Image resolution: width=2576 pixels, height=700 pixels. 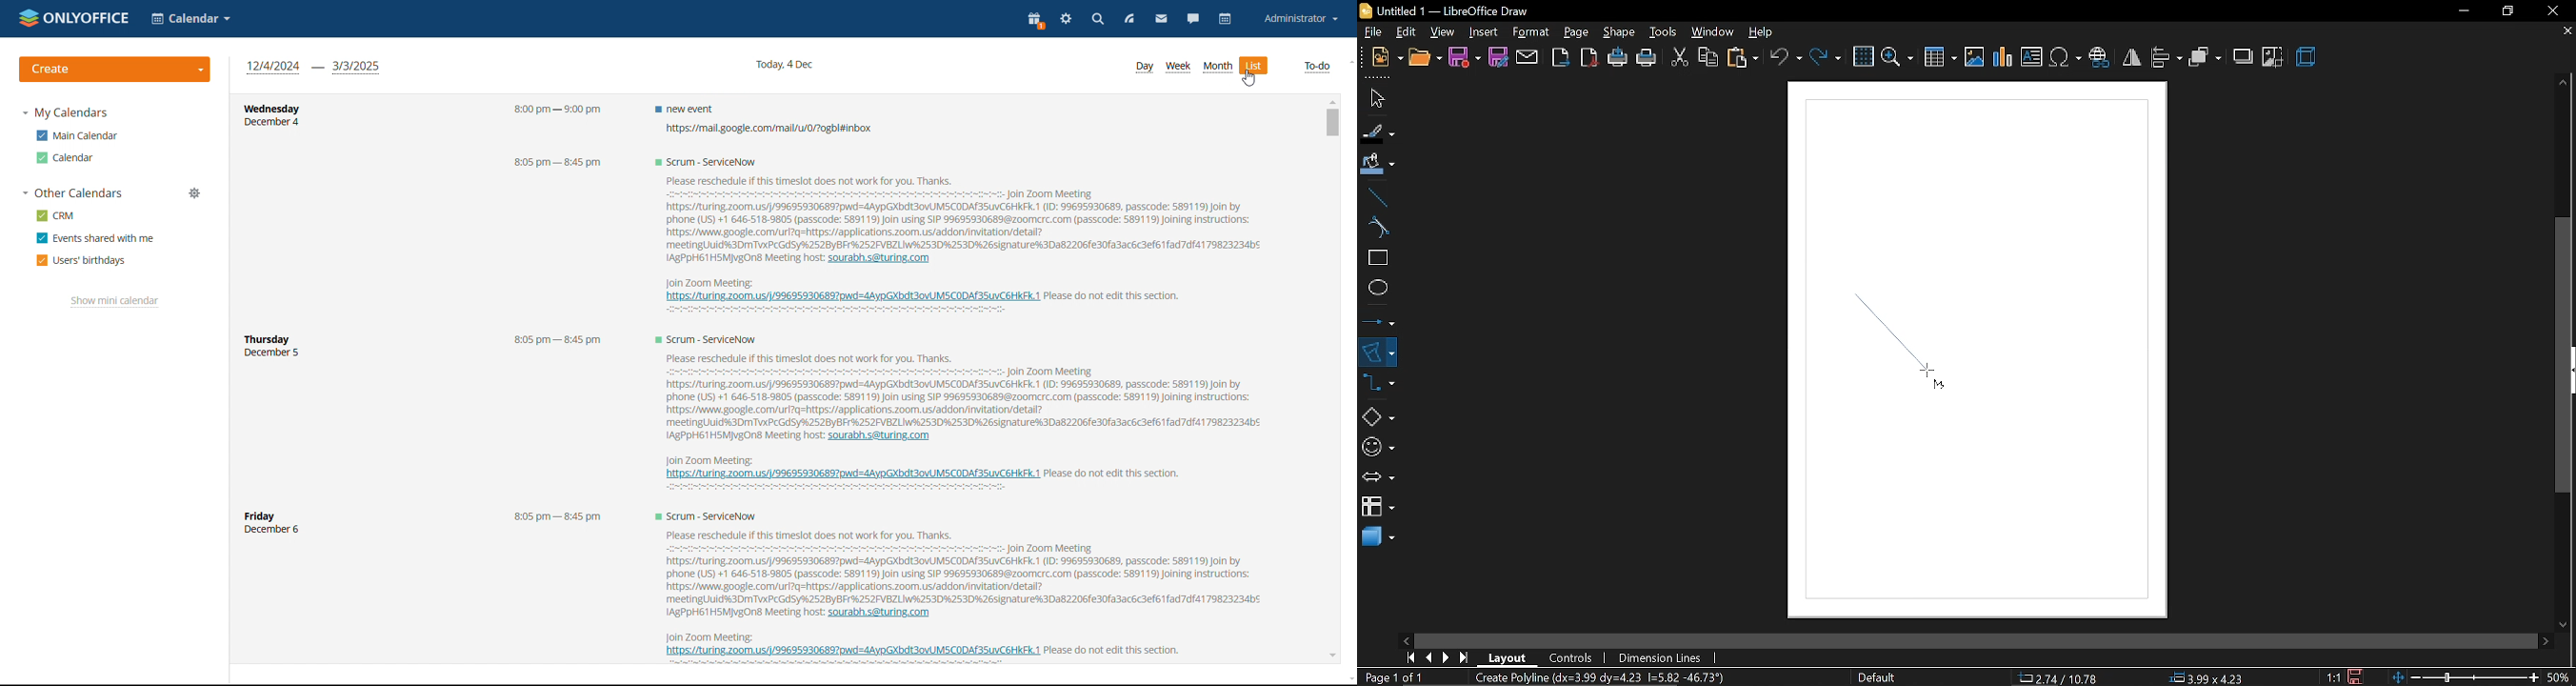 I want to click on minimize, so click(x=2464, y=11).